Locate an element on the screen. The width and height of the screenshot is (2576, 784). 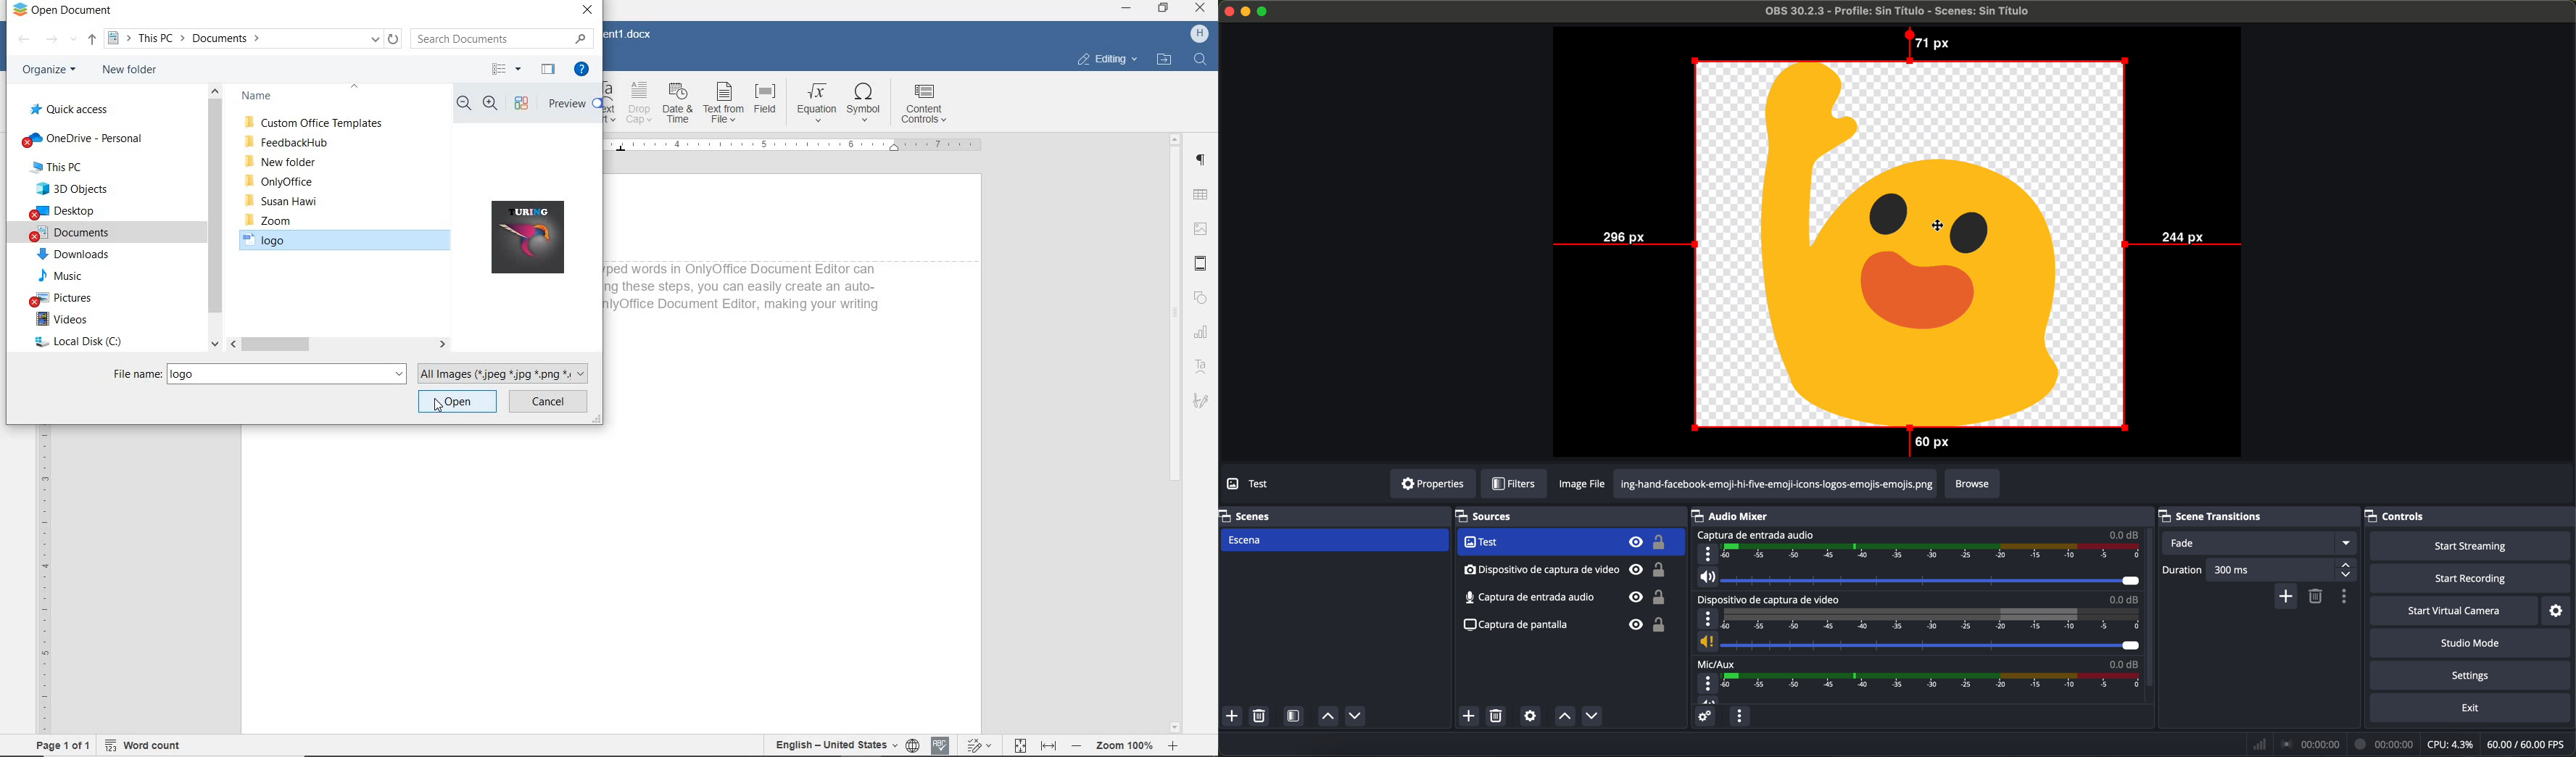
DROP CAP is located at coordinates (640, 105).